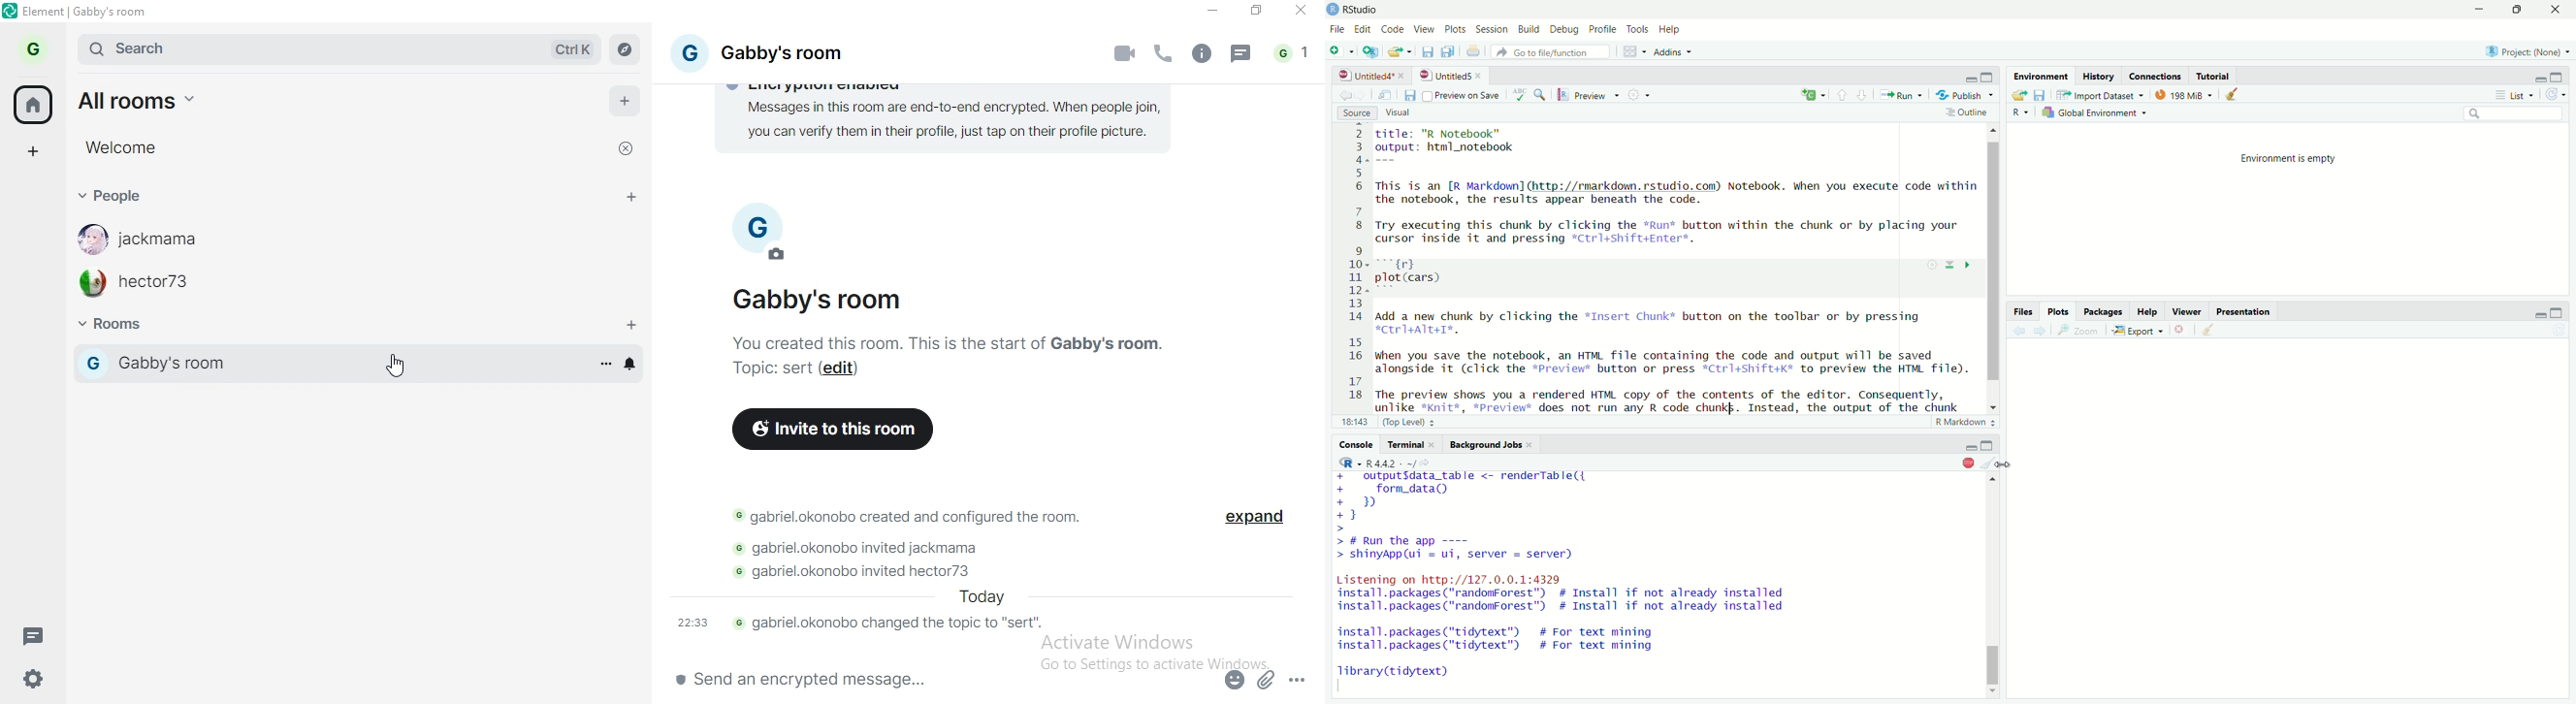 This screenshot has height=728, width=2576. What do you see at coordinates (1444, 76) in the screenshot?
I see `Untitled5` at bounding box center [1444, 76].